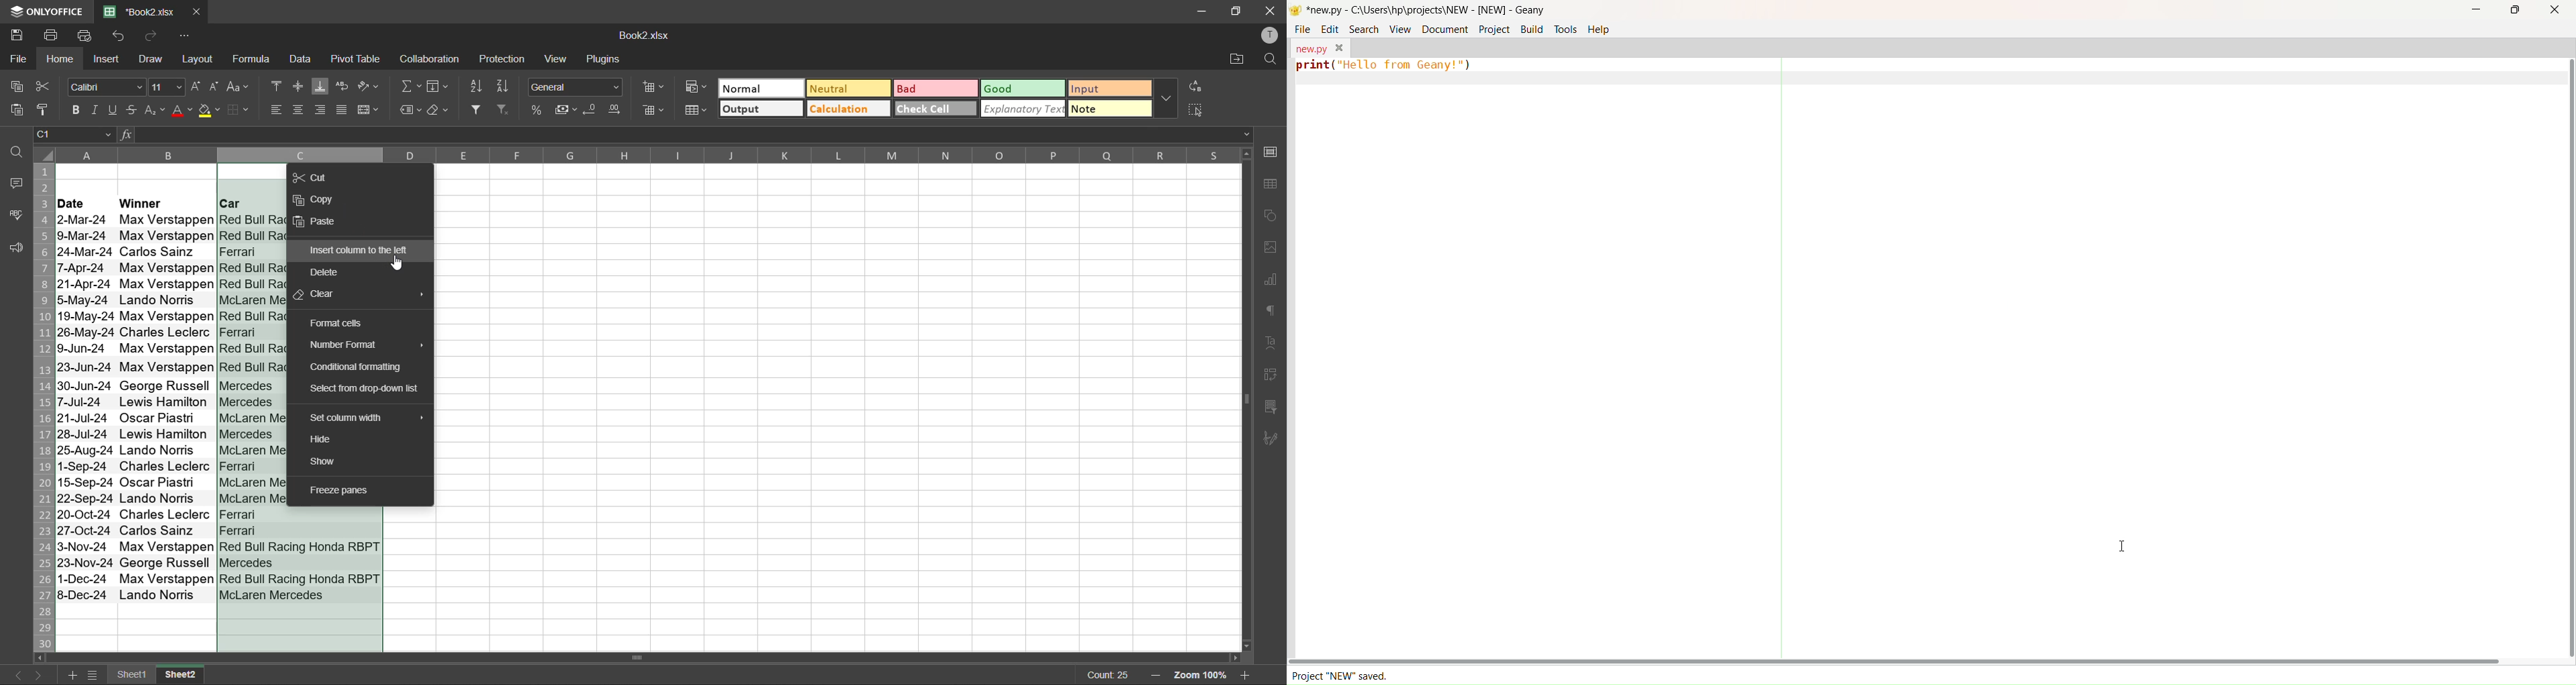  What do you see at coordinates (558, 60) in the screenshot?
I see `view` at bounding box center [558, 60].